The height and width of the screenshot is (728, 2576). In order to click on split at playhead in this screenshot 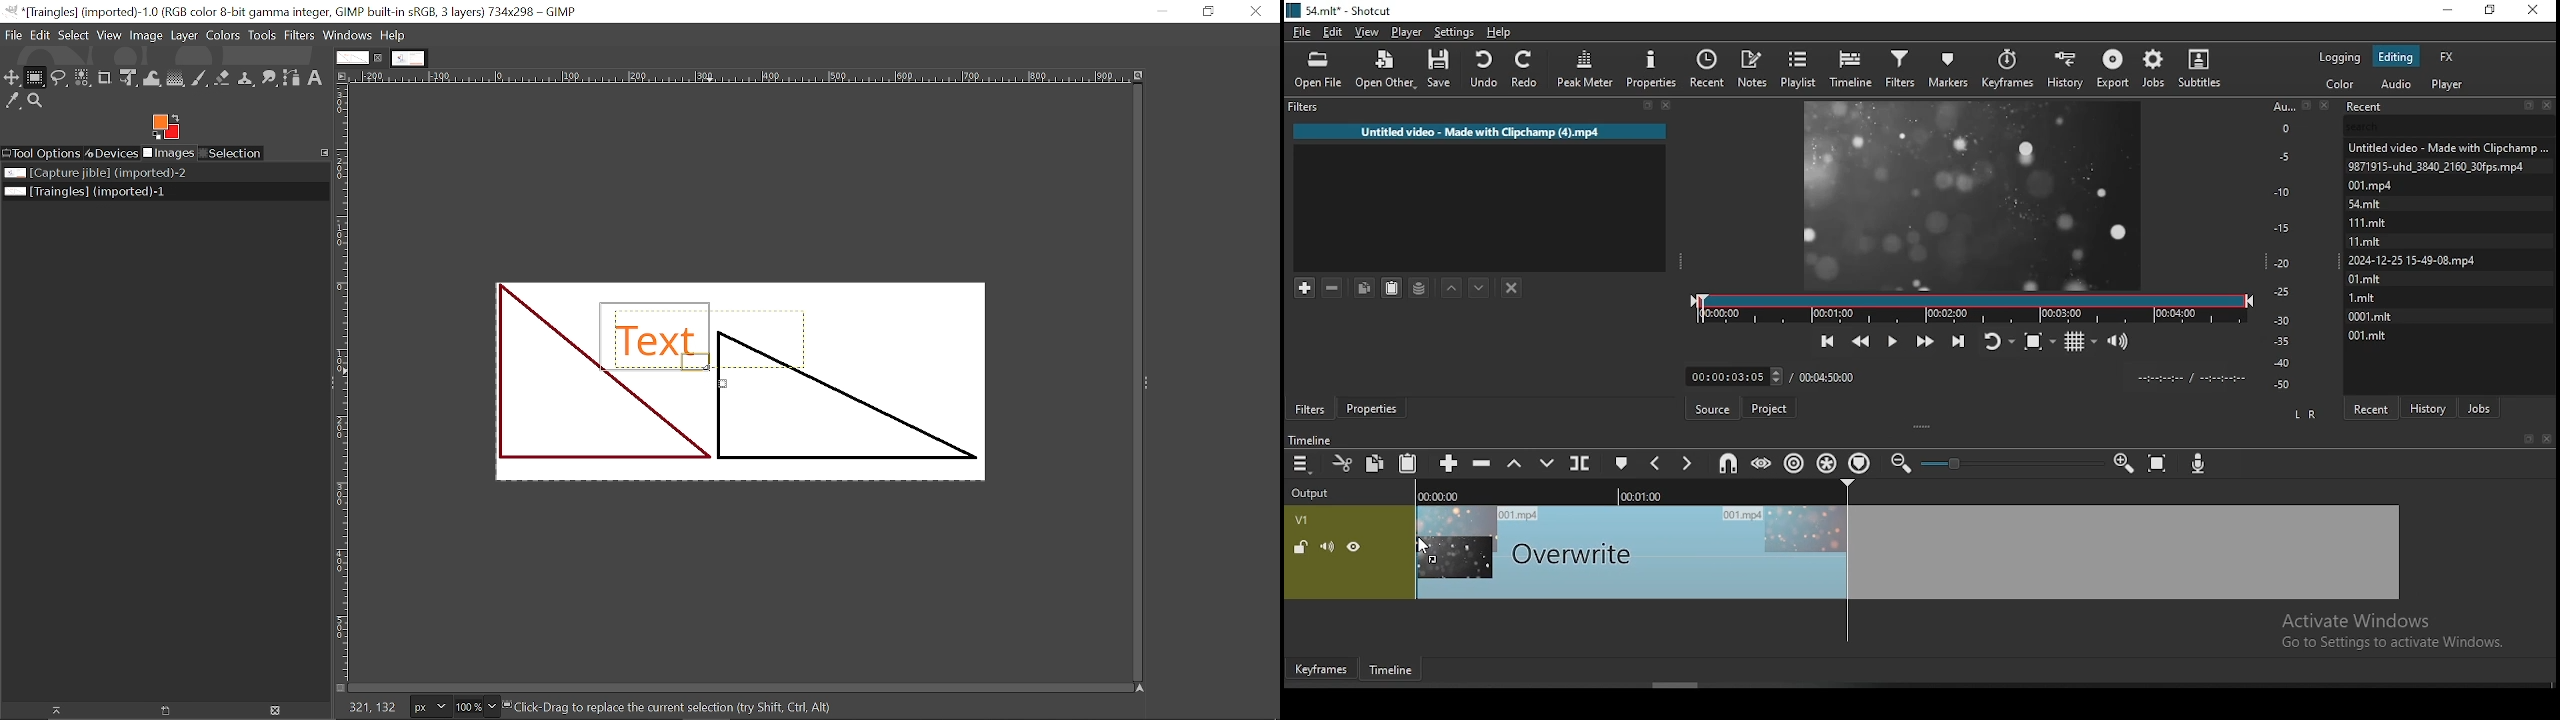, I will do `click(1582, 461)`.